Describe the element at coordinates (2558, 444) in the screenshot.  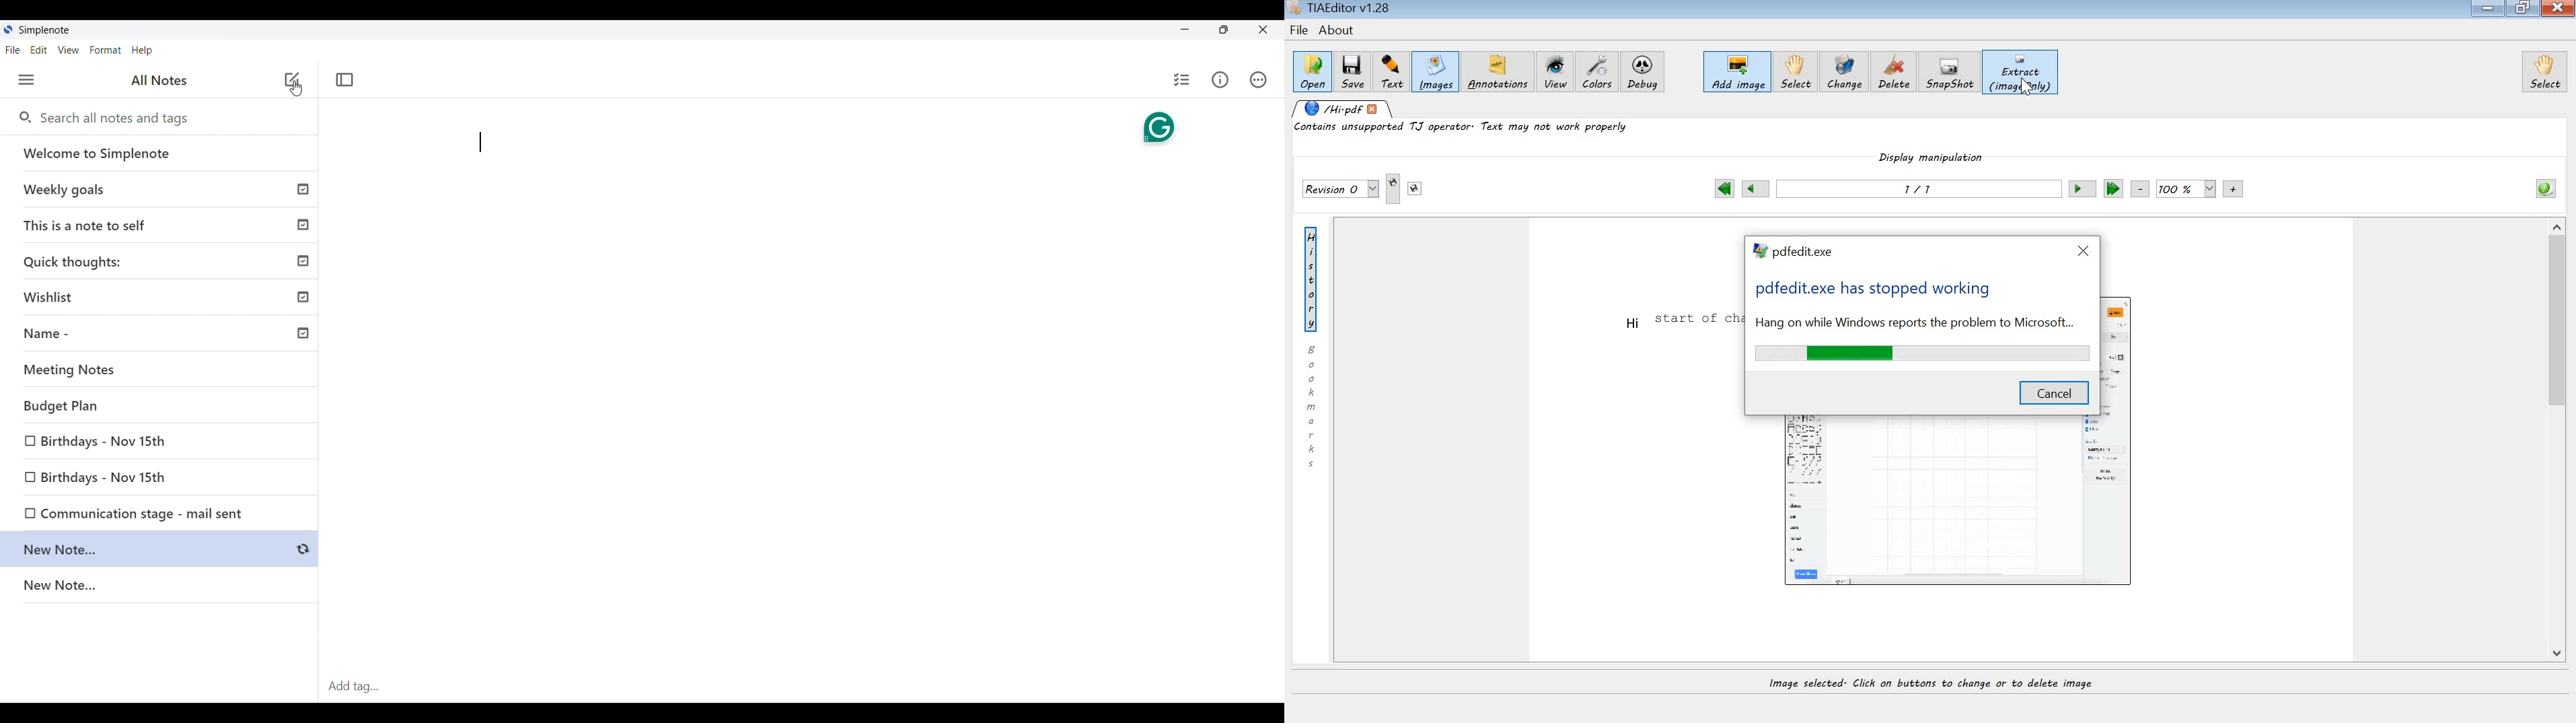
I see `scrollbar` at that location.